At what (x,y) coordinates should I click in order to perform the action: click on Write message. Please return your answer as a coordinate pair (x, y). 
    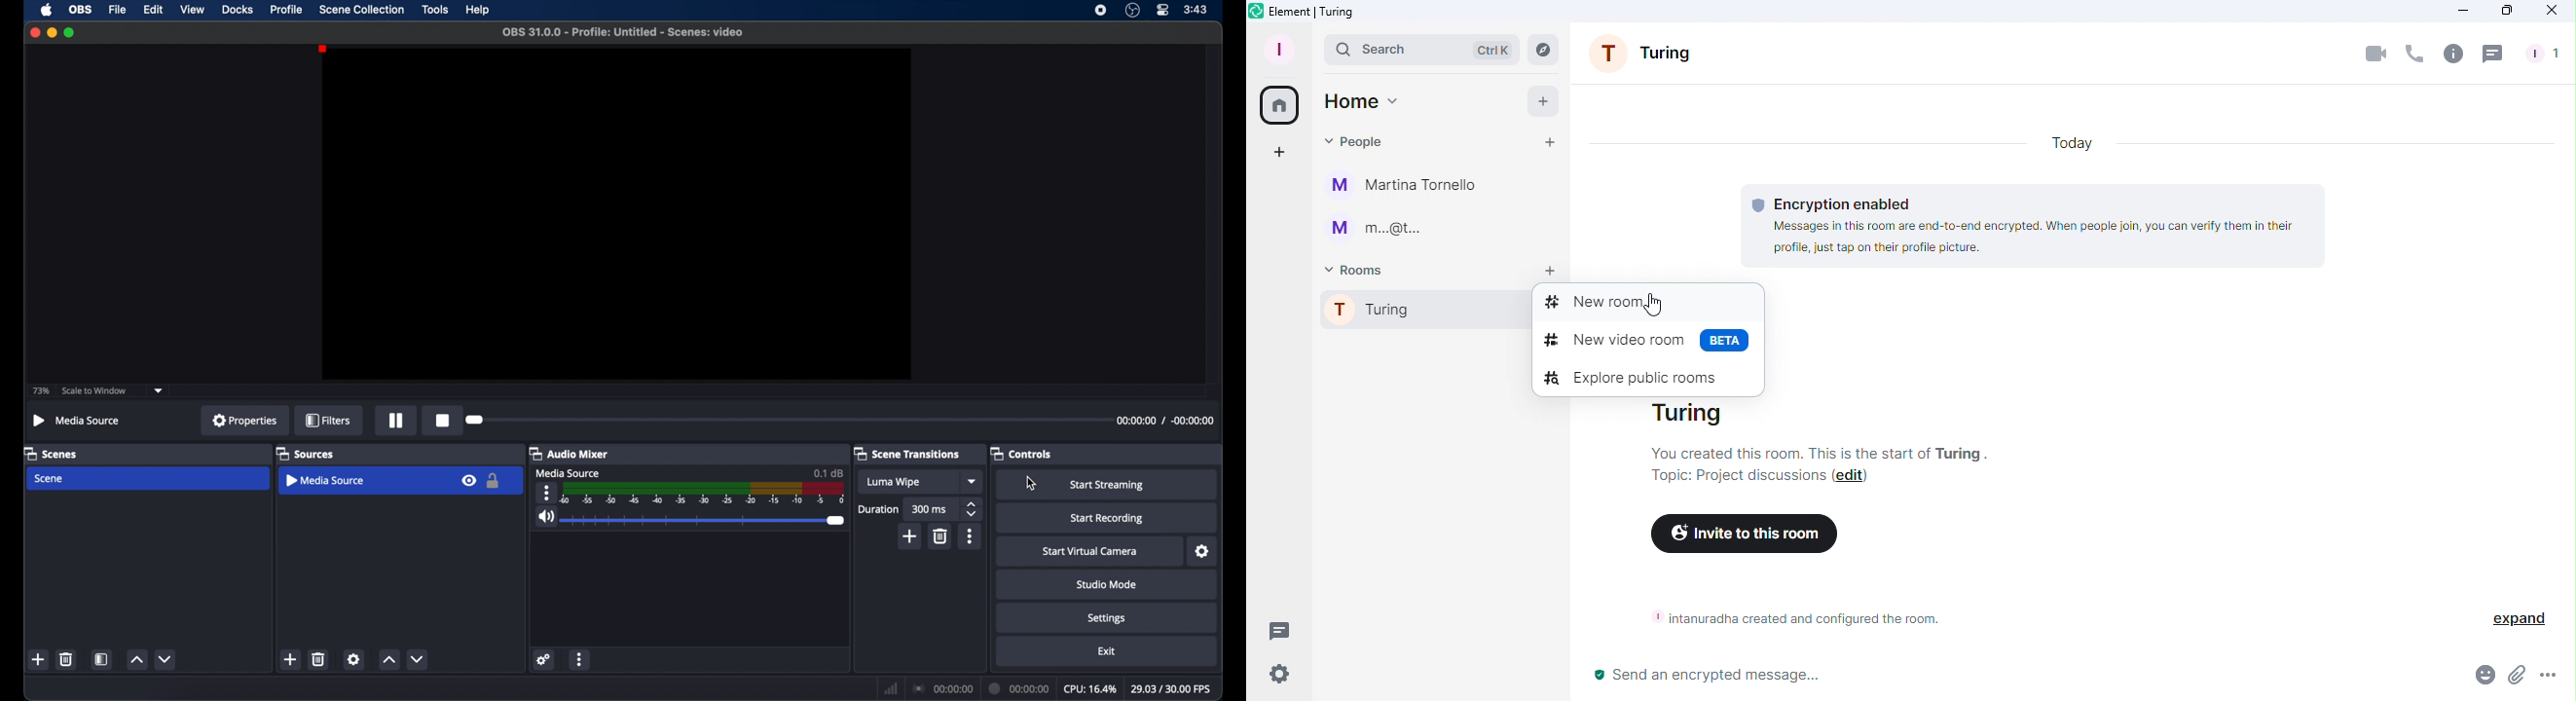
    Looking at the image, I should click on (2018, 679).